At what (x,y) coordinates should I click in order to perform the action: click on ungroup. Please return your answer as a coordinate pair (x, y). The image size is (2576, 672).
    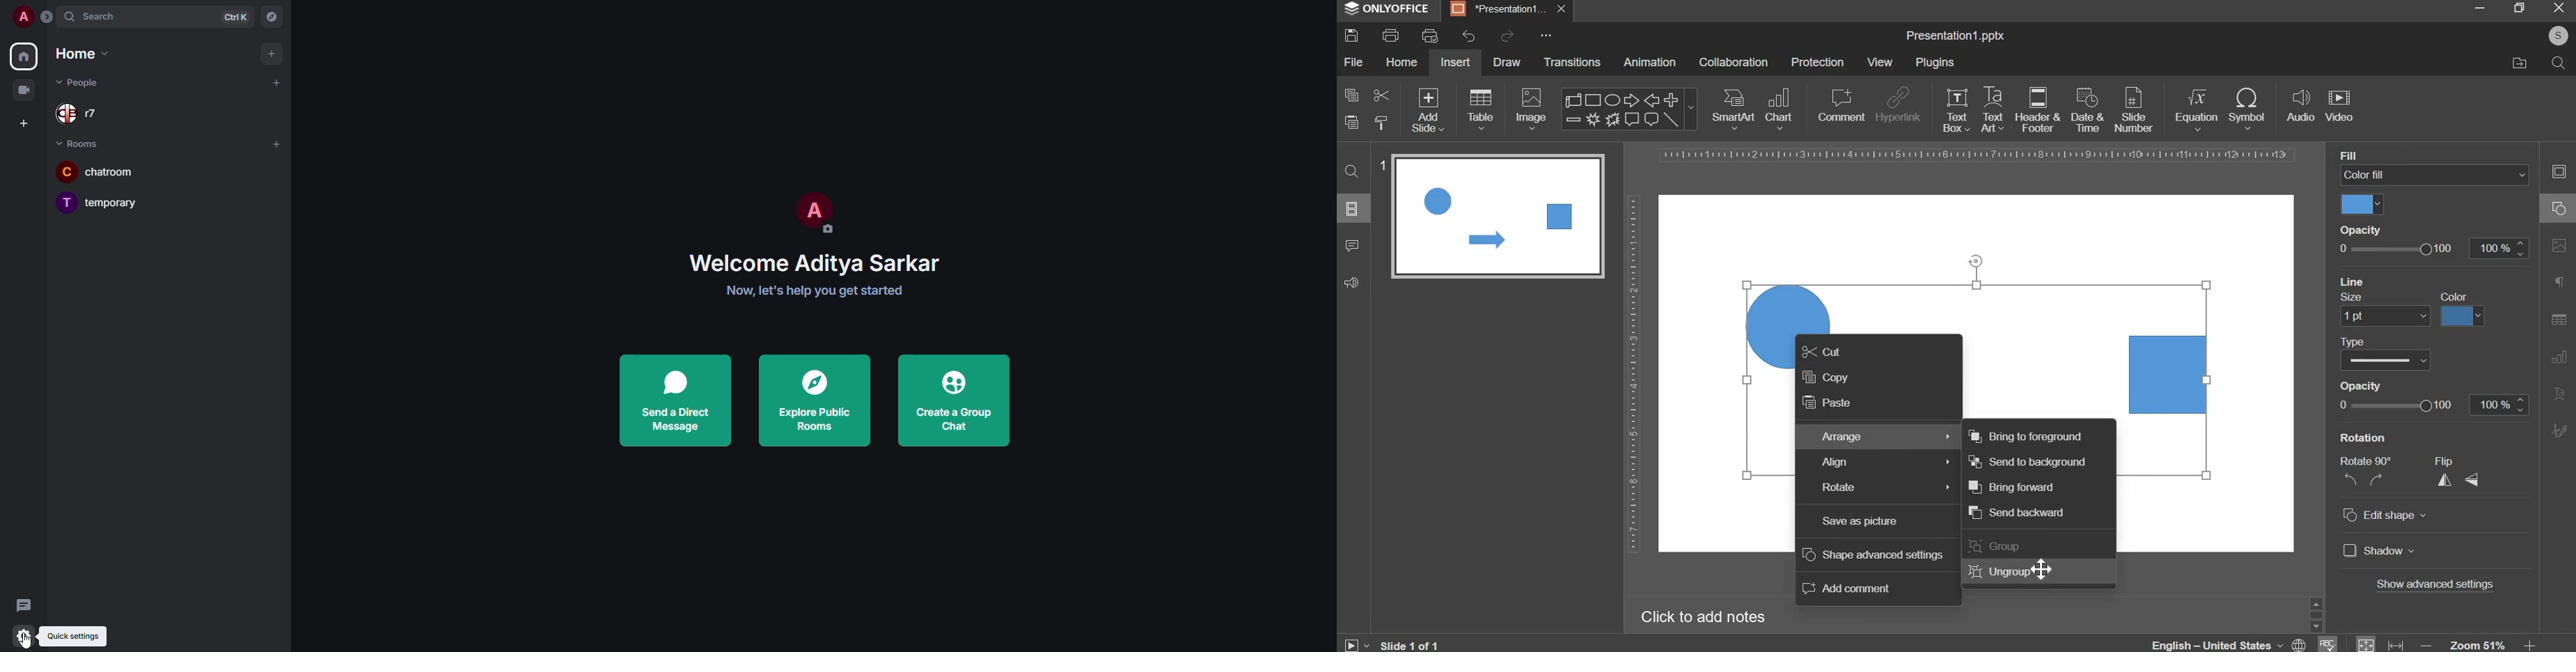
    Looking at the image, I should click on (1999, 571).